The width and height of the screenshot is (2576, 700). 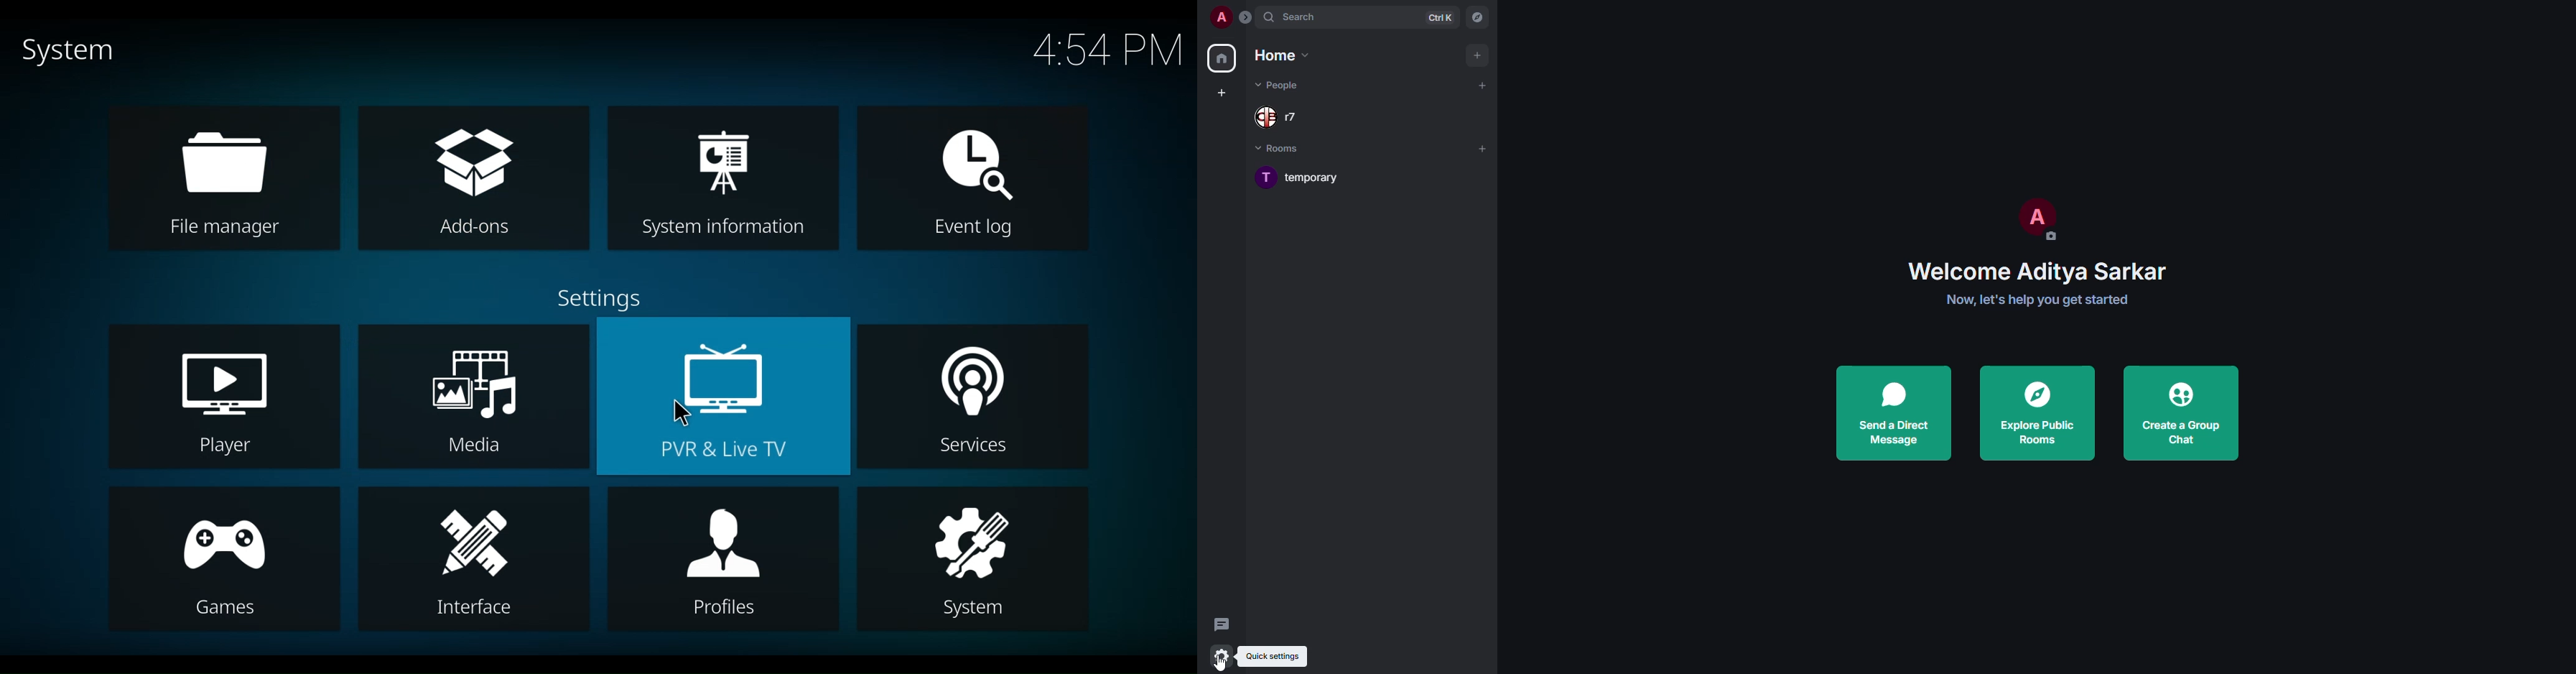 I want to click on create space, so click(x=1224, y=90).